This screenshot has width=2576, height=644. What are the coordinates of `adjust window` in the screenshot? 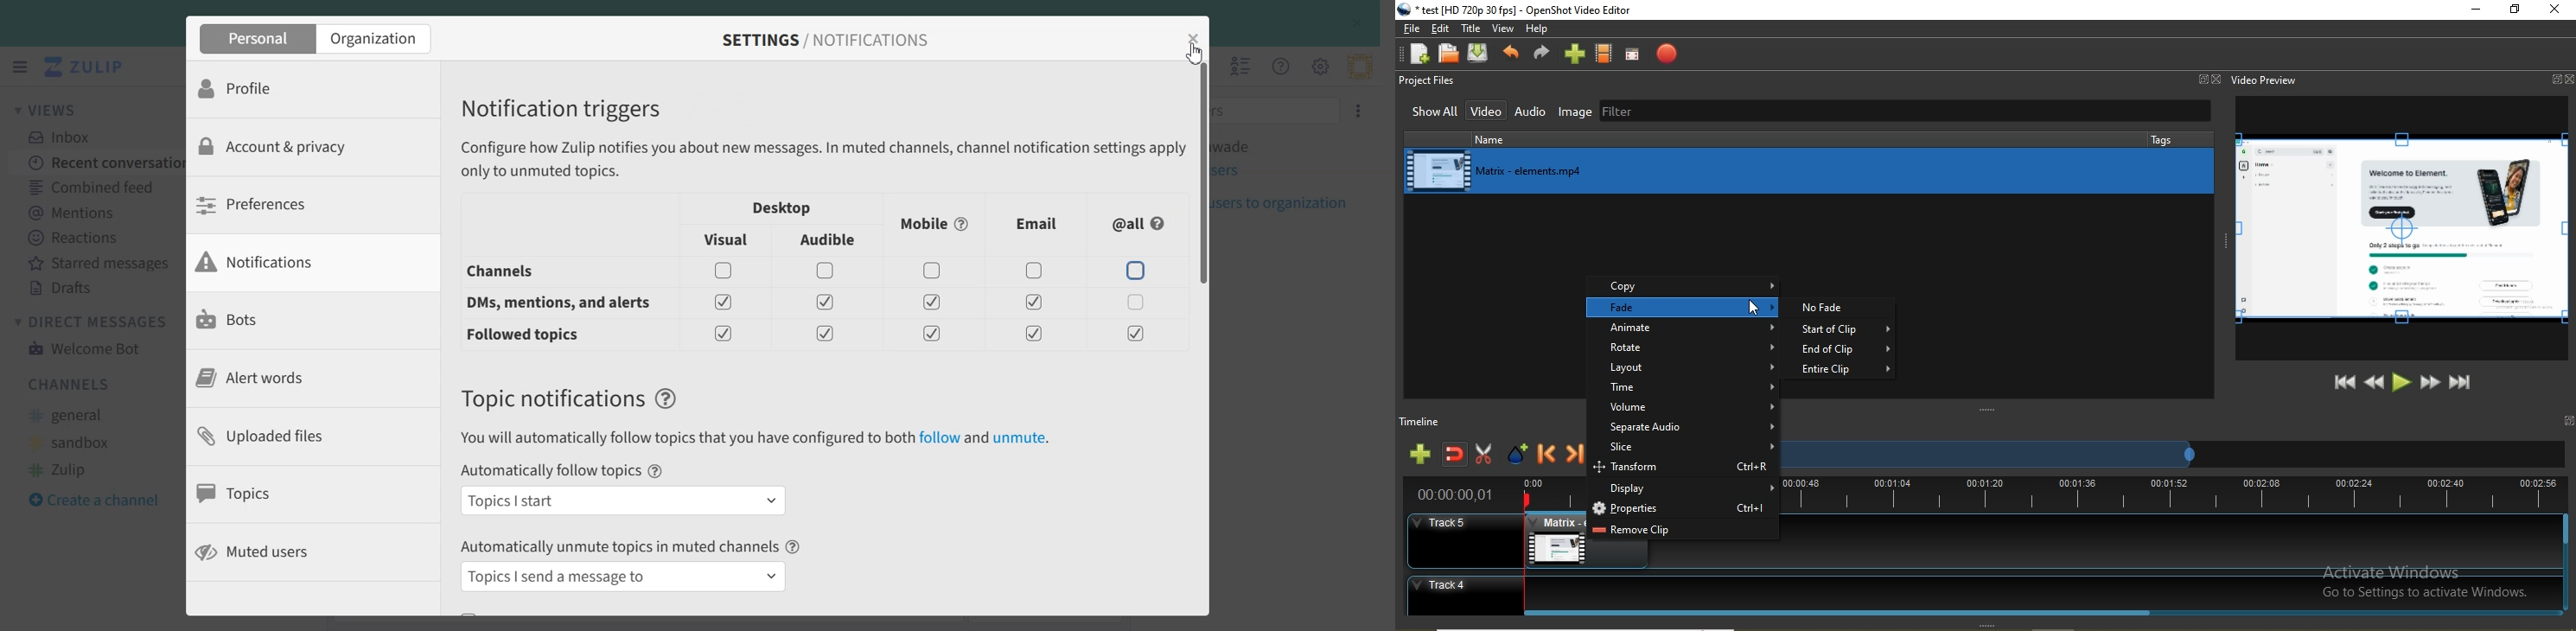 It's located at (2221, 239).